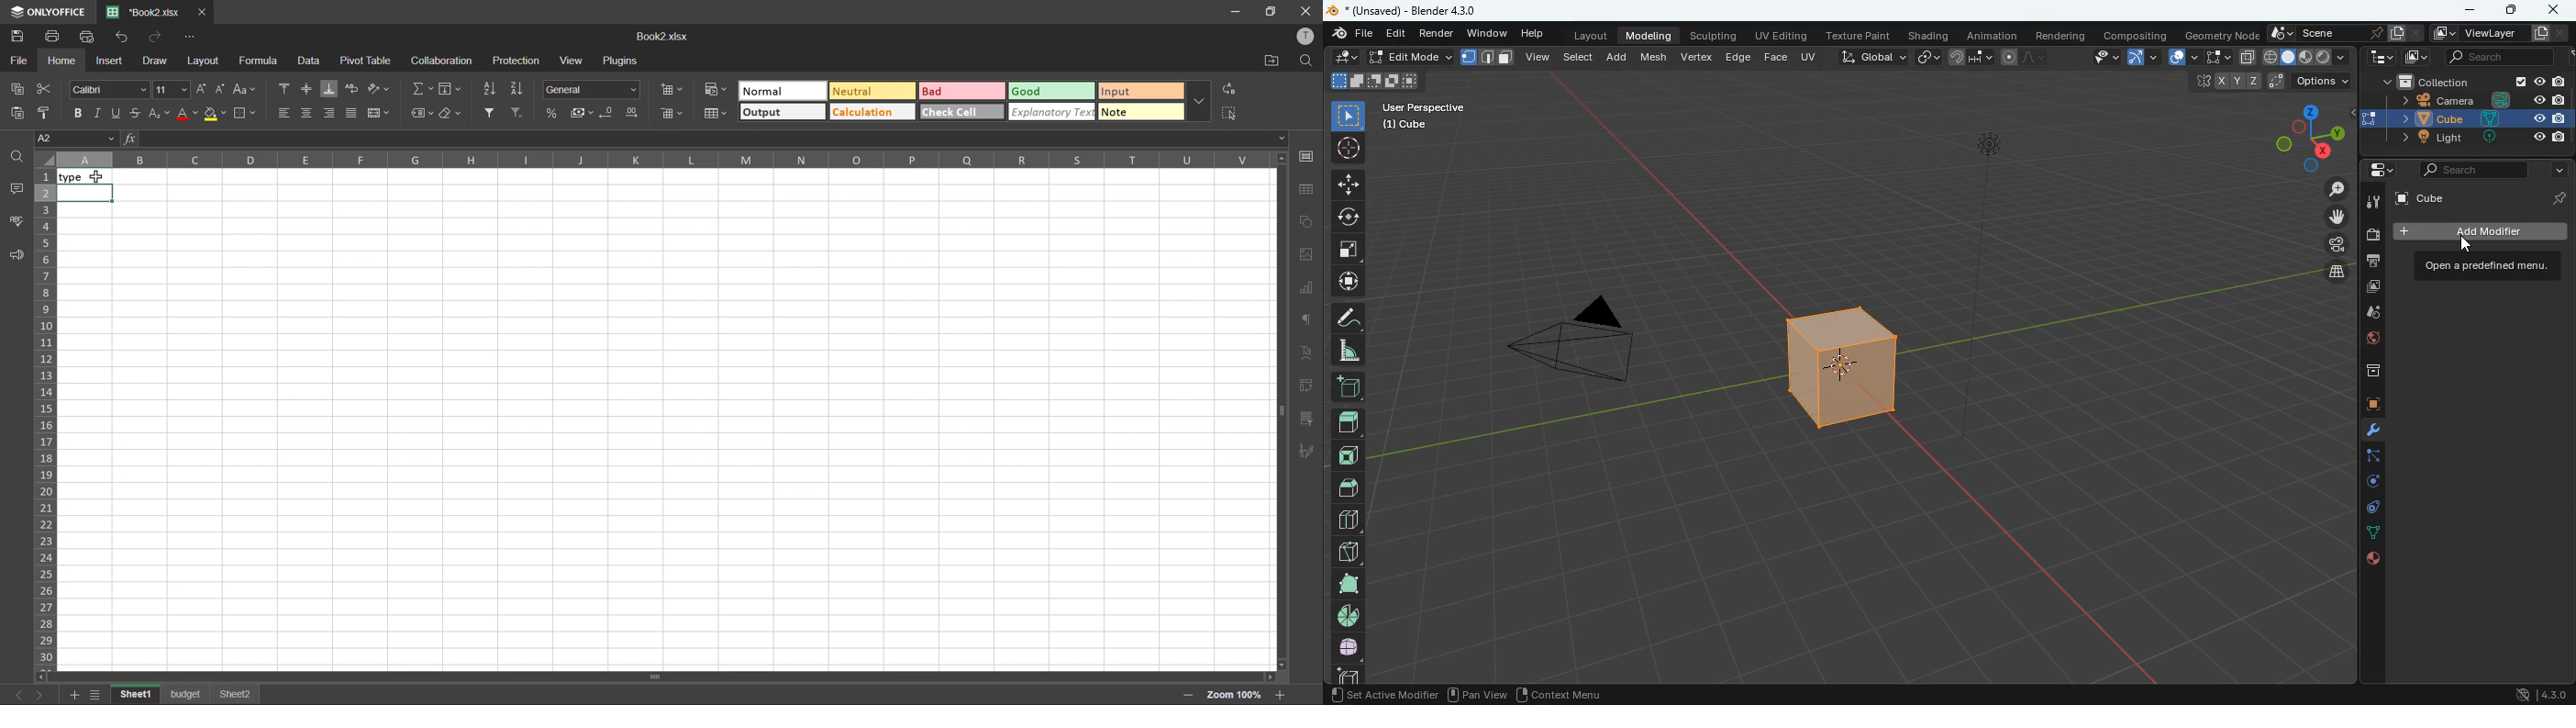  What do you see at coordinates (37, 695) in the screenshot?
I see `next` at bounding box center [37, 695].